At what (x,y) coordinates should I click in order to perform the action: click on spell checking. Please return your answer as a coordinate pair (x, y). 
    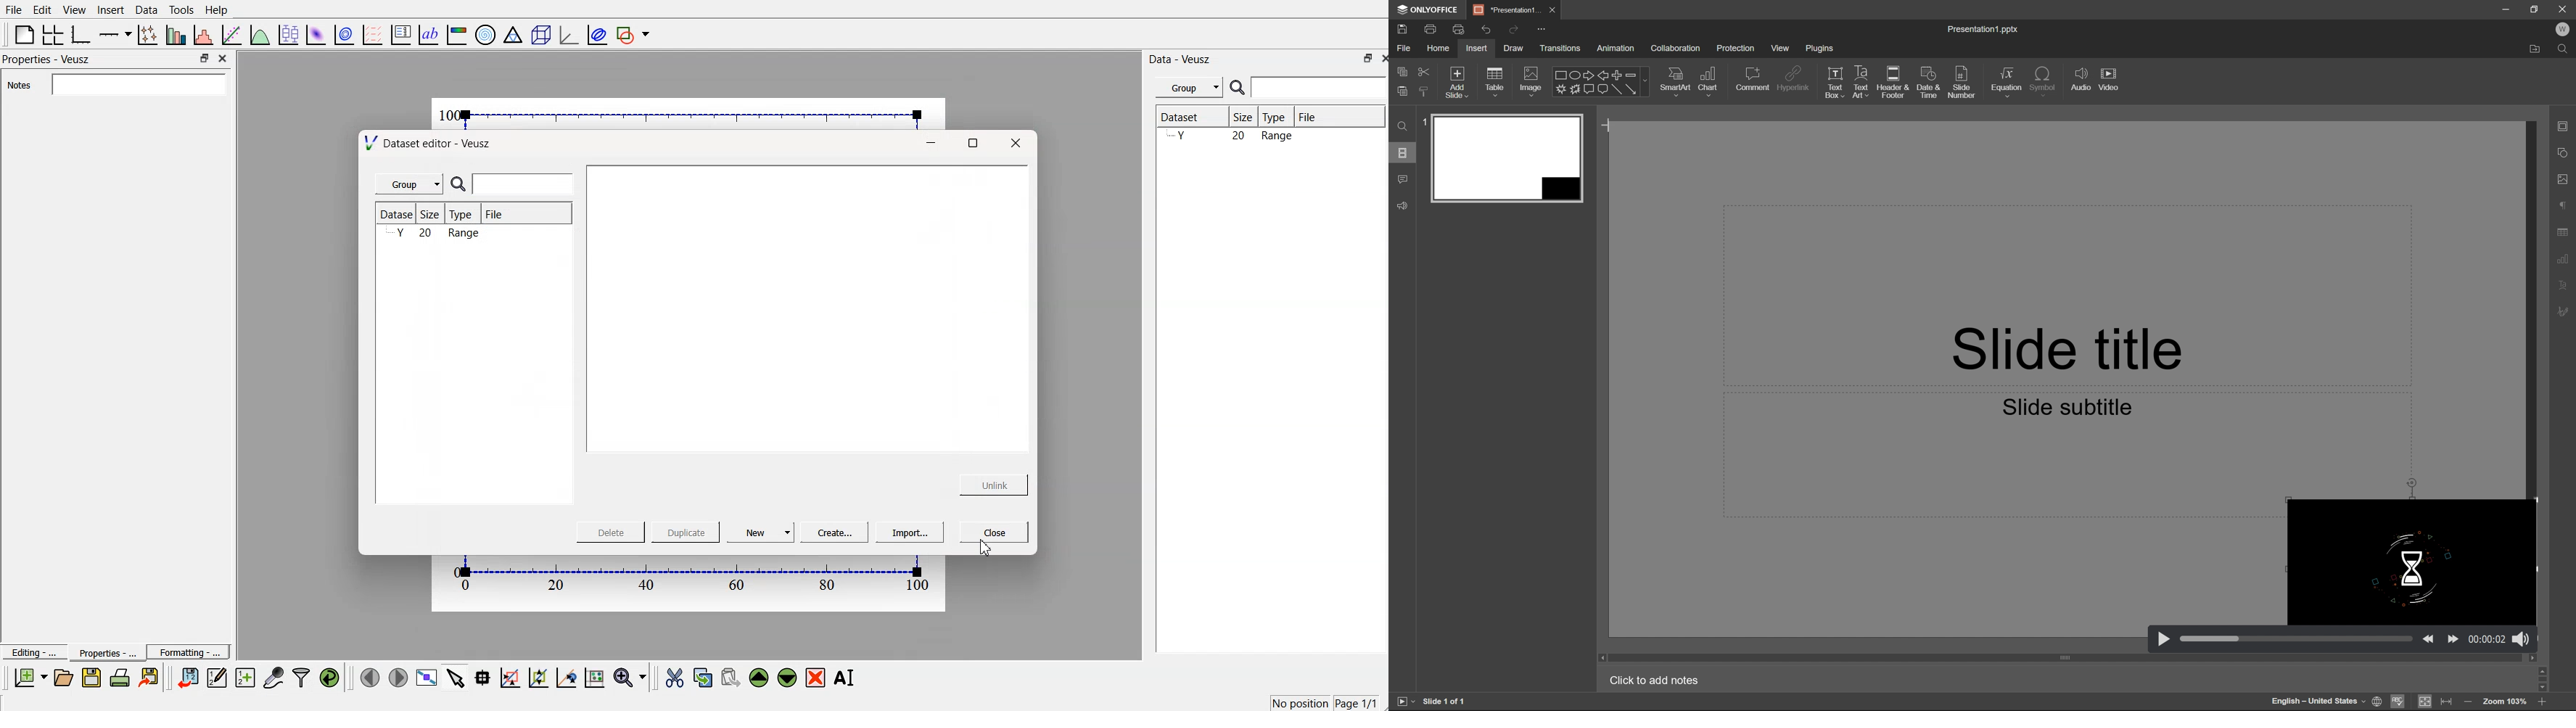
    Looking at the image, I should click on (2401, 702).